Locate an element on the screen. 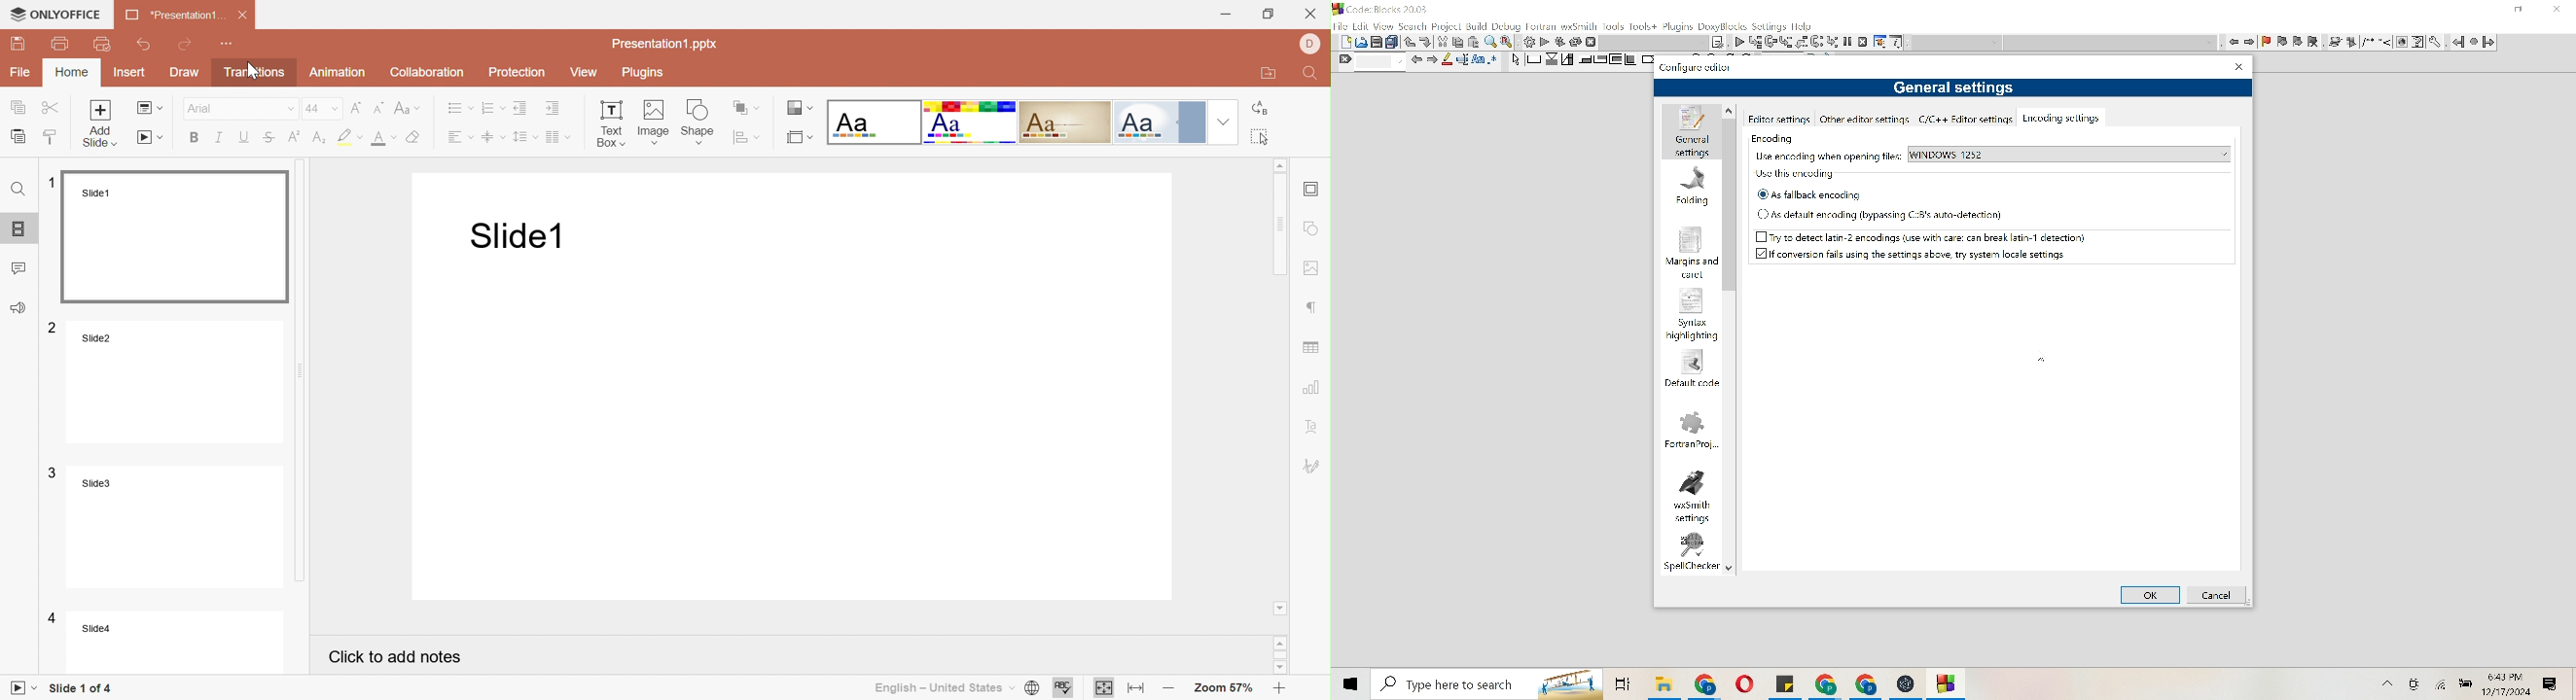 This screenshot has height=700, width=2576. 4 is located at coordinates (54, 619).